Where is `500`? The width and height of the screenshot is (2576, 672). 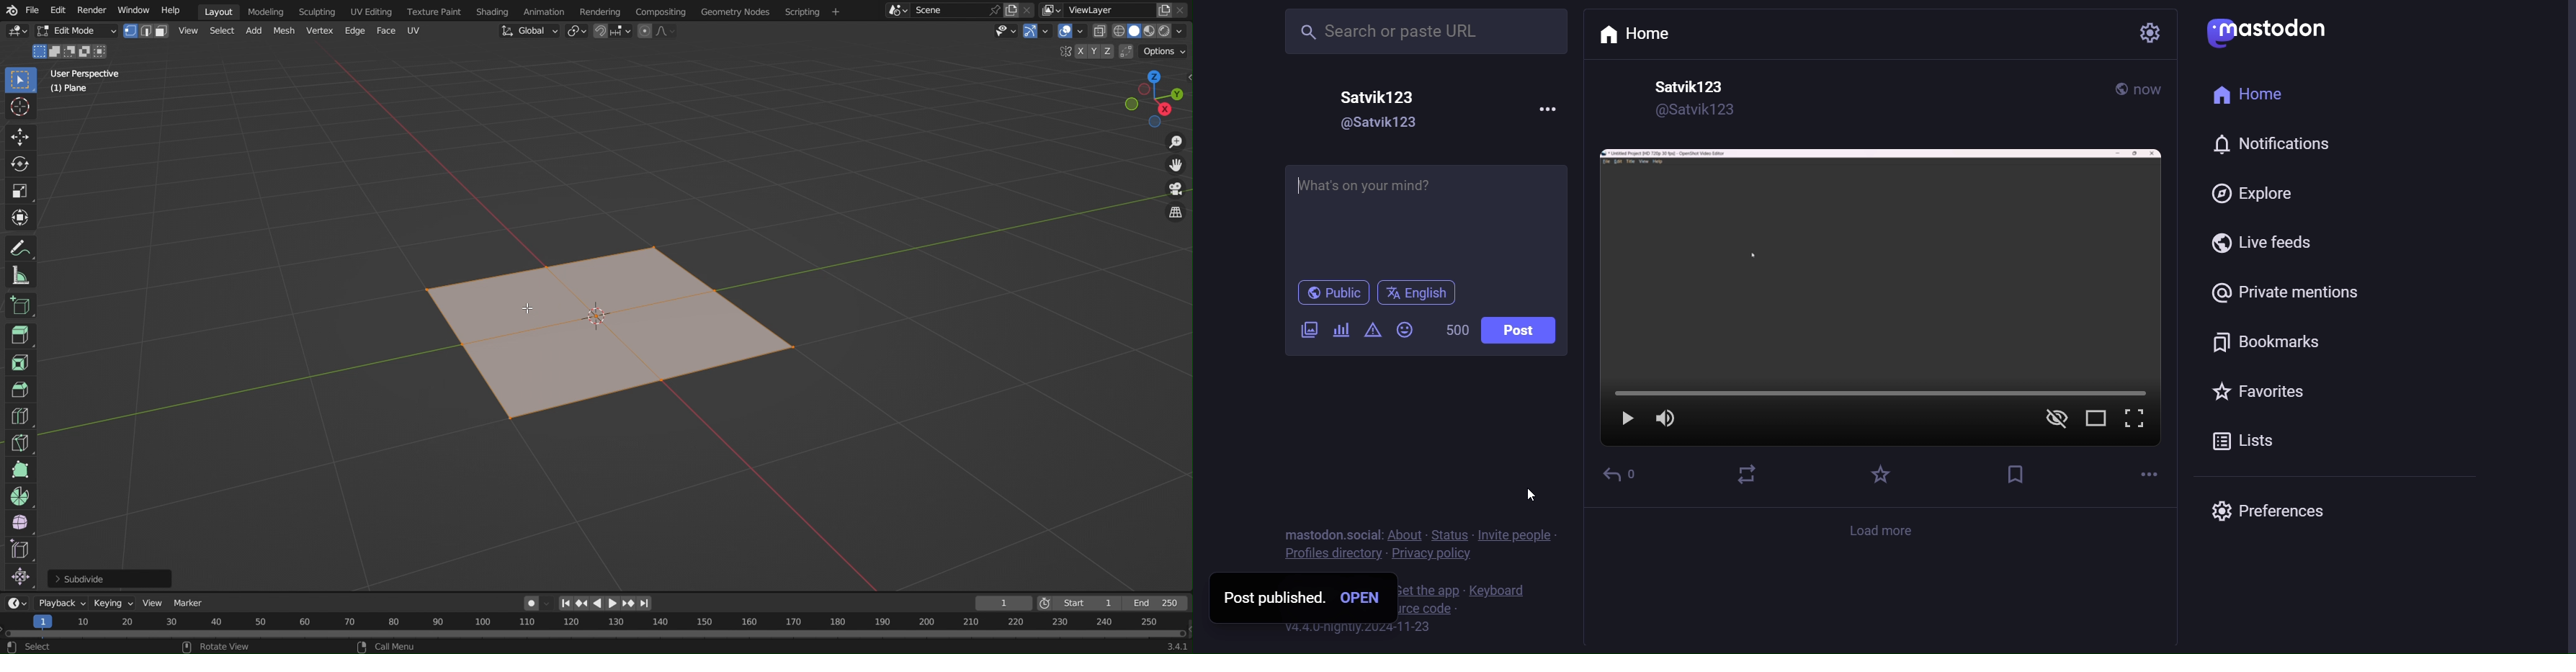 500 is located at coordinates (1449, 333).